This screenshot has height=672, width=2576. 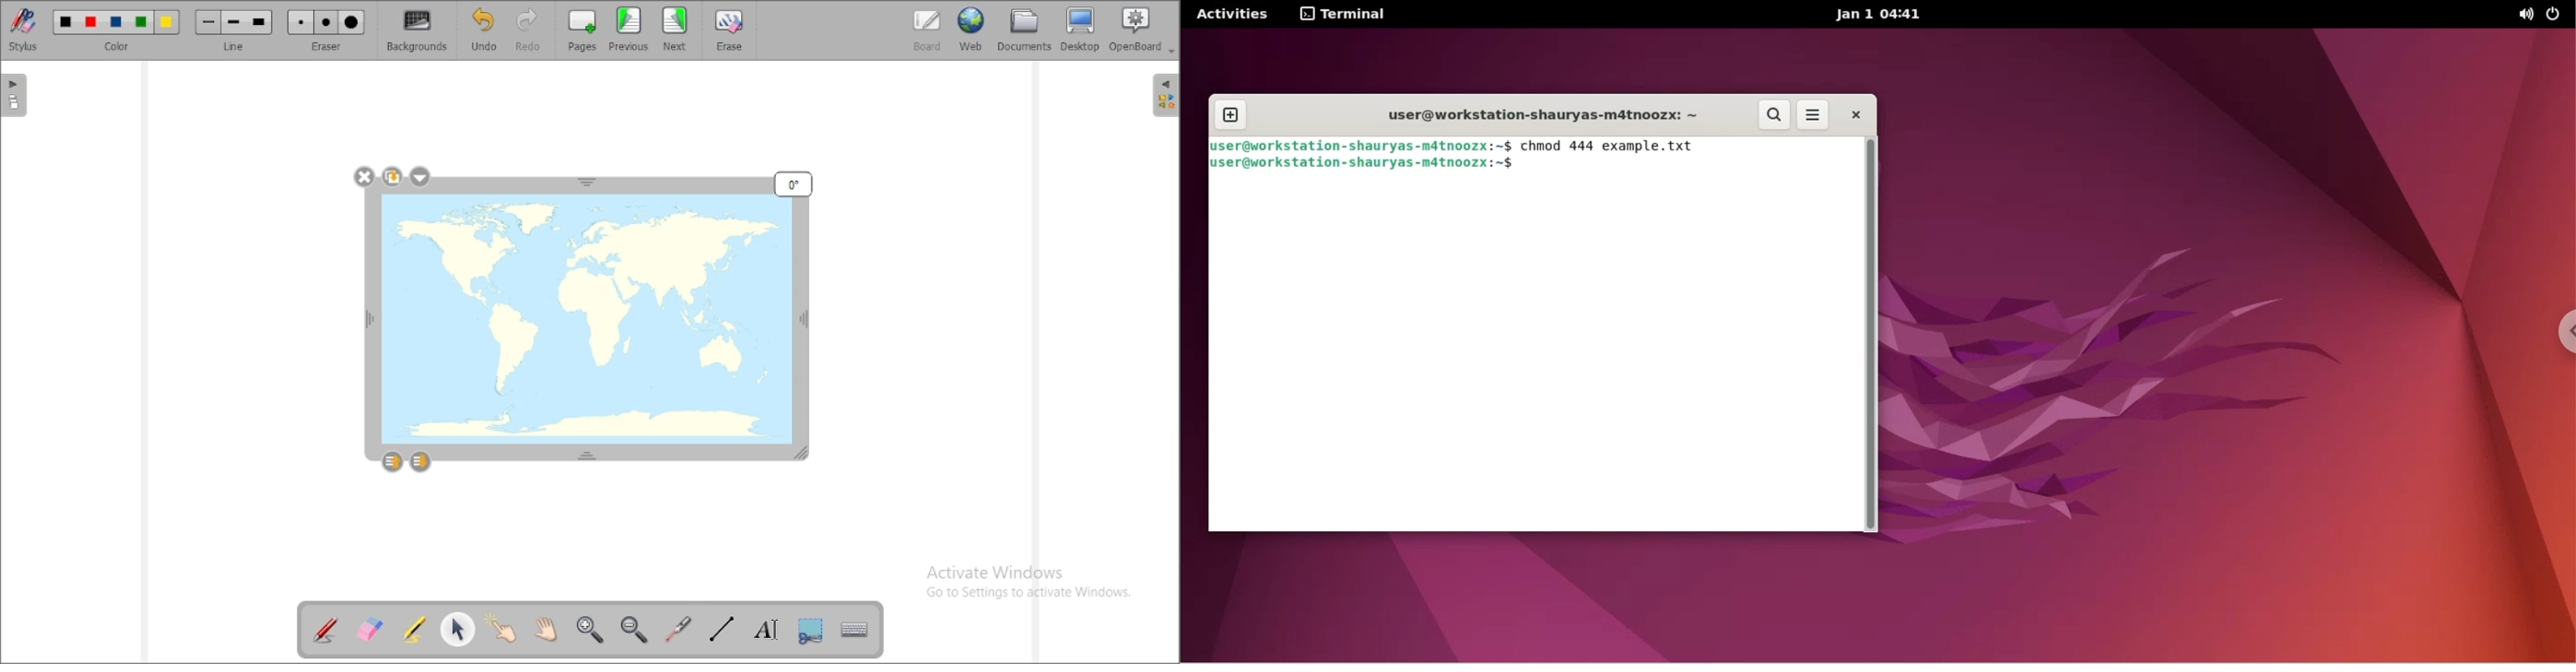 What do you see at coordinates (635, 629) in the screenshot?
I see `zoom out` at bounding box center [635, 629].